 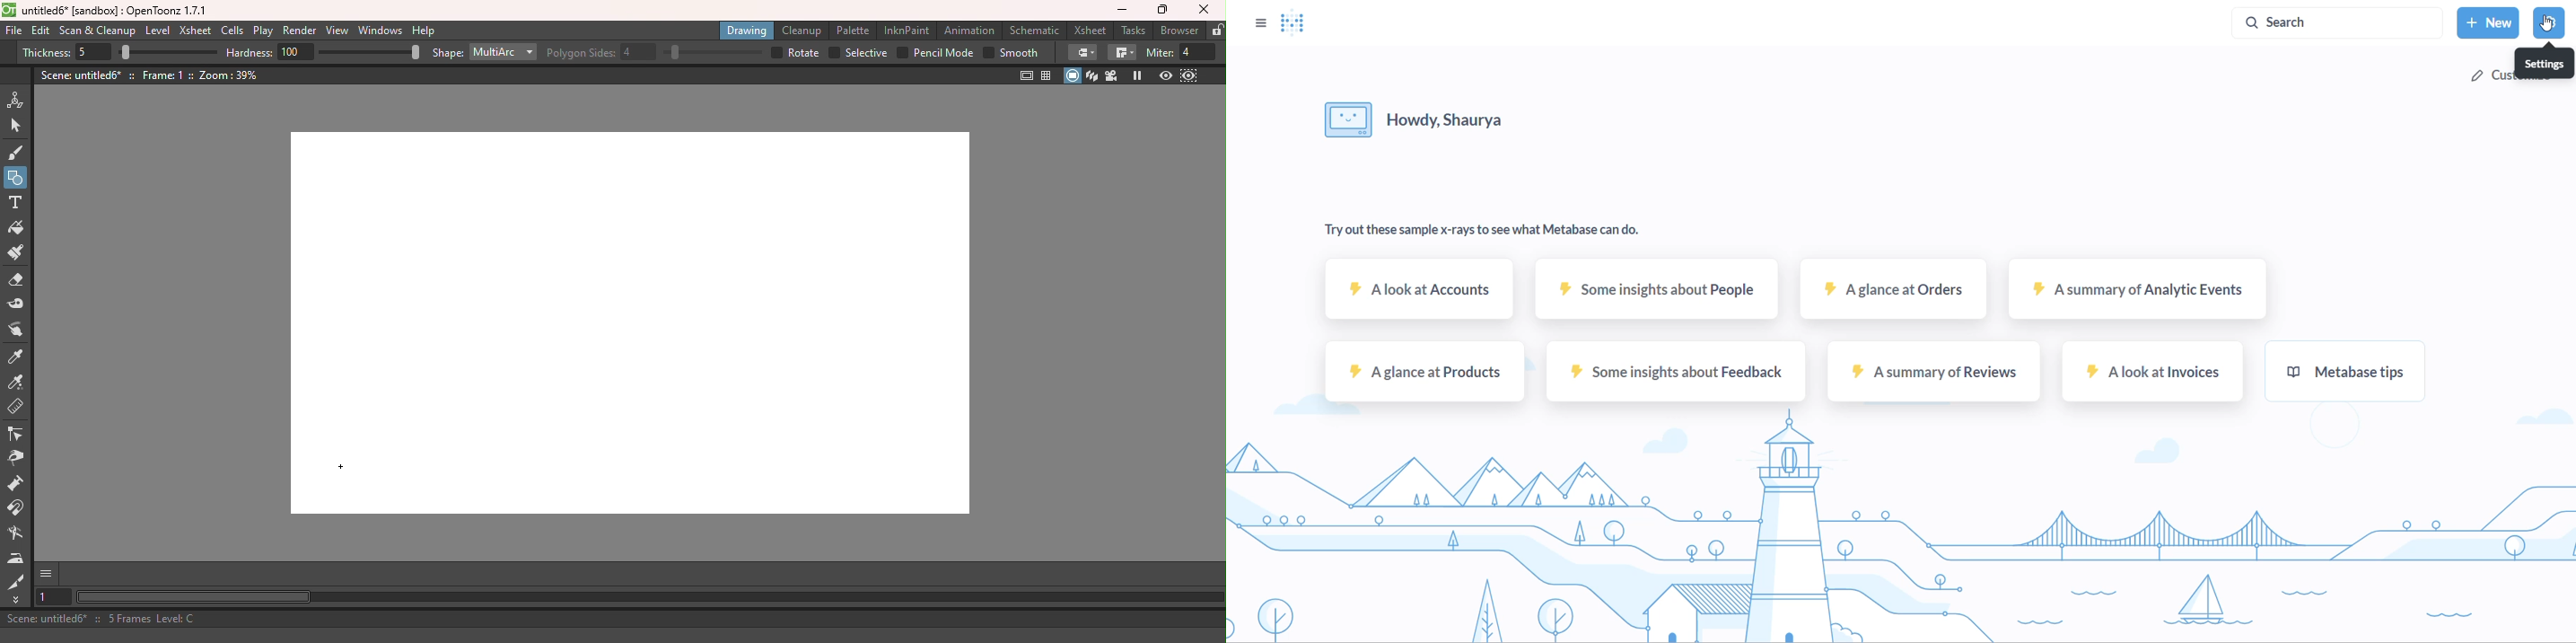 What do you see at coordinates (852, 31) in the screenshot?
I see `Palette` at bounding box center [852, 31].